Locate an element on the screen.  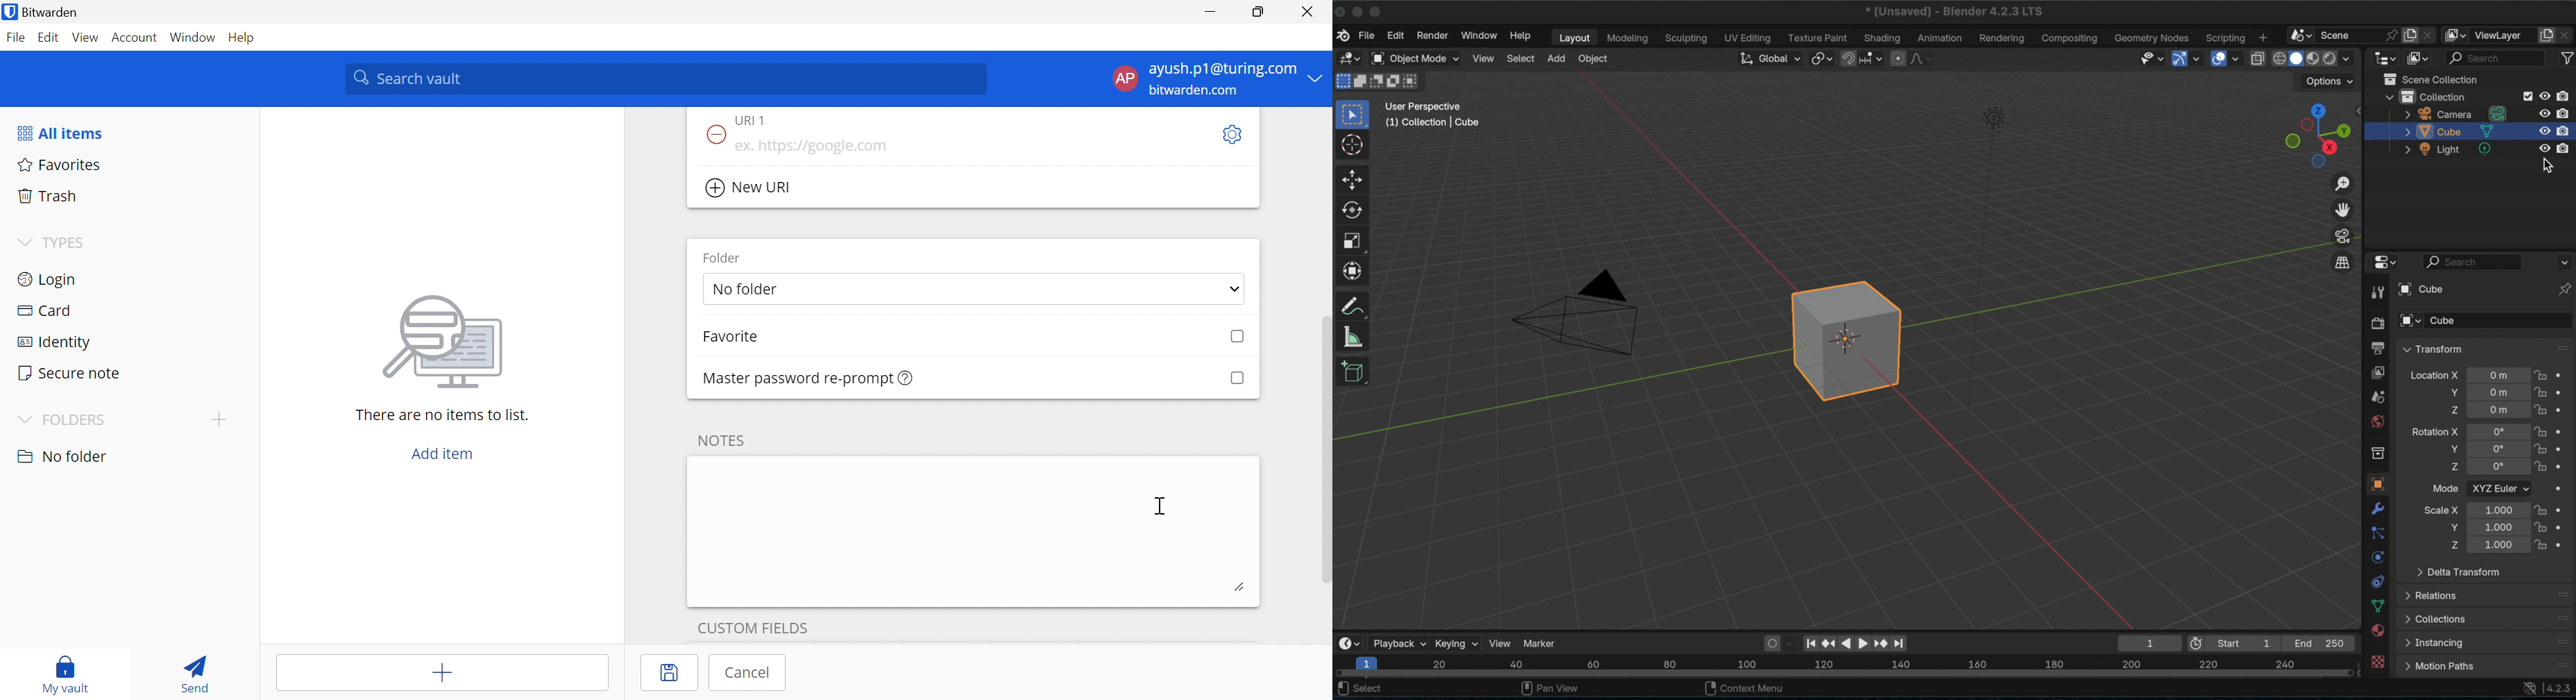
Trash is located at coordinates (48, 194).